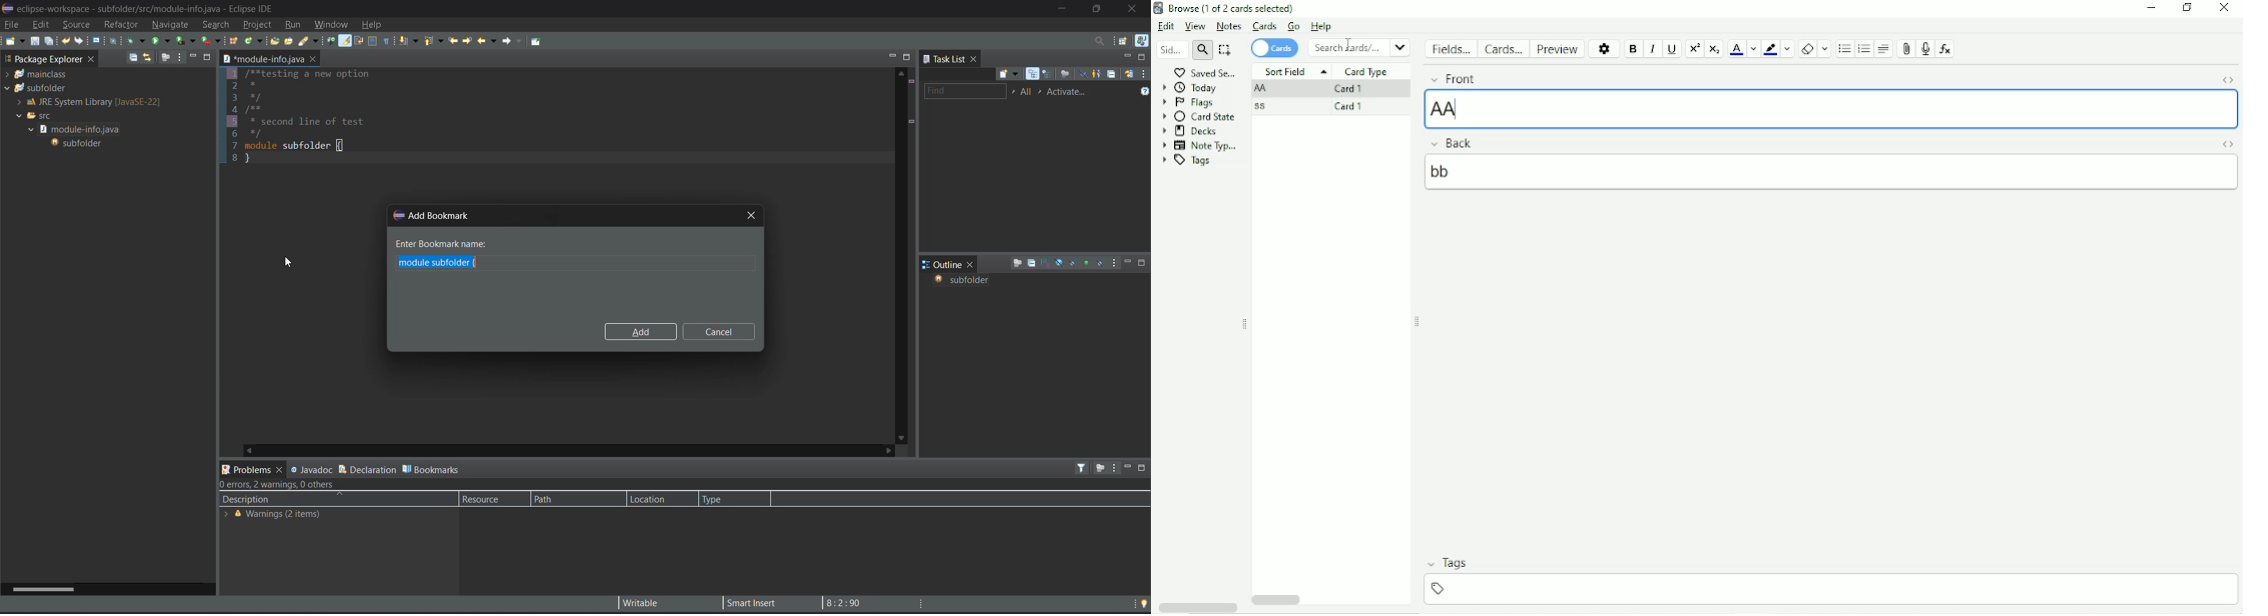 The width and height of the screenshot is (2268, 616). I want to click on show only my tasks, so click(1098, 74).